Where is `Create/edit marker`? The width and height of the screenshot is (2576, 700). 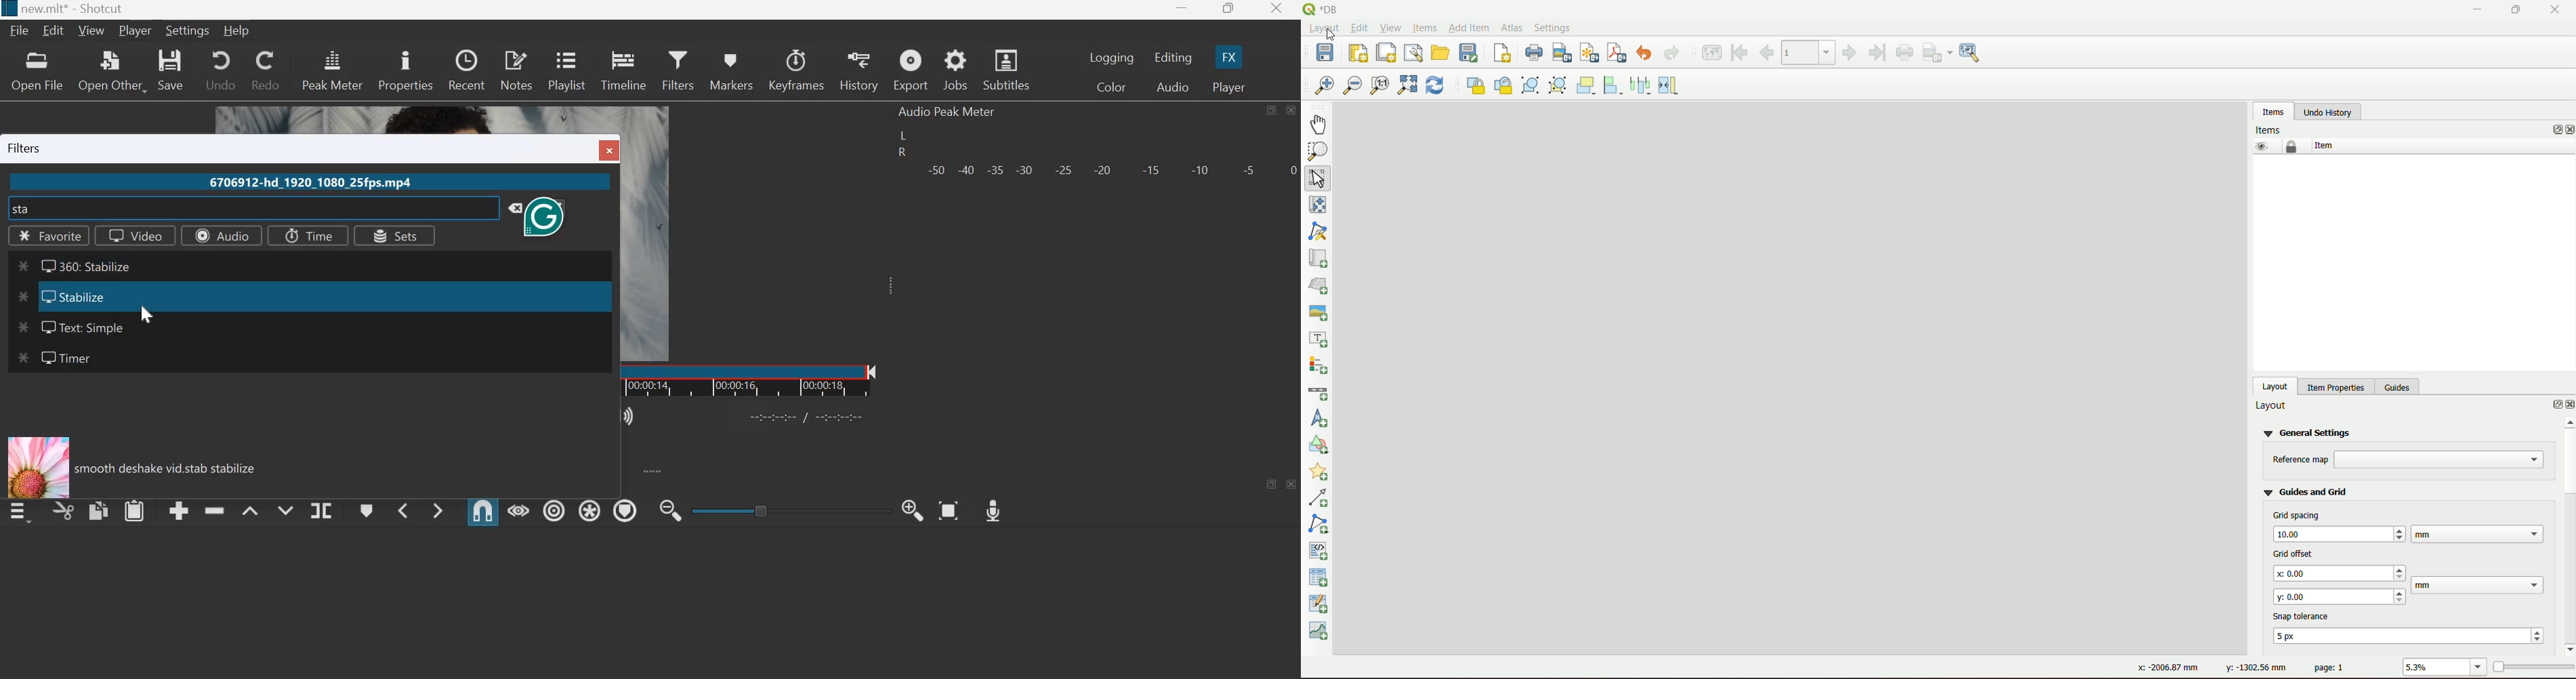
Create/edit marker is located at coordinates (365, 510).